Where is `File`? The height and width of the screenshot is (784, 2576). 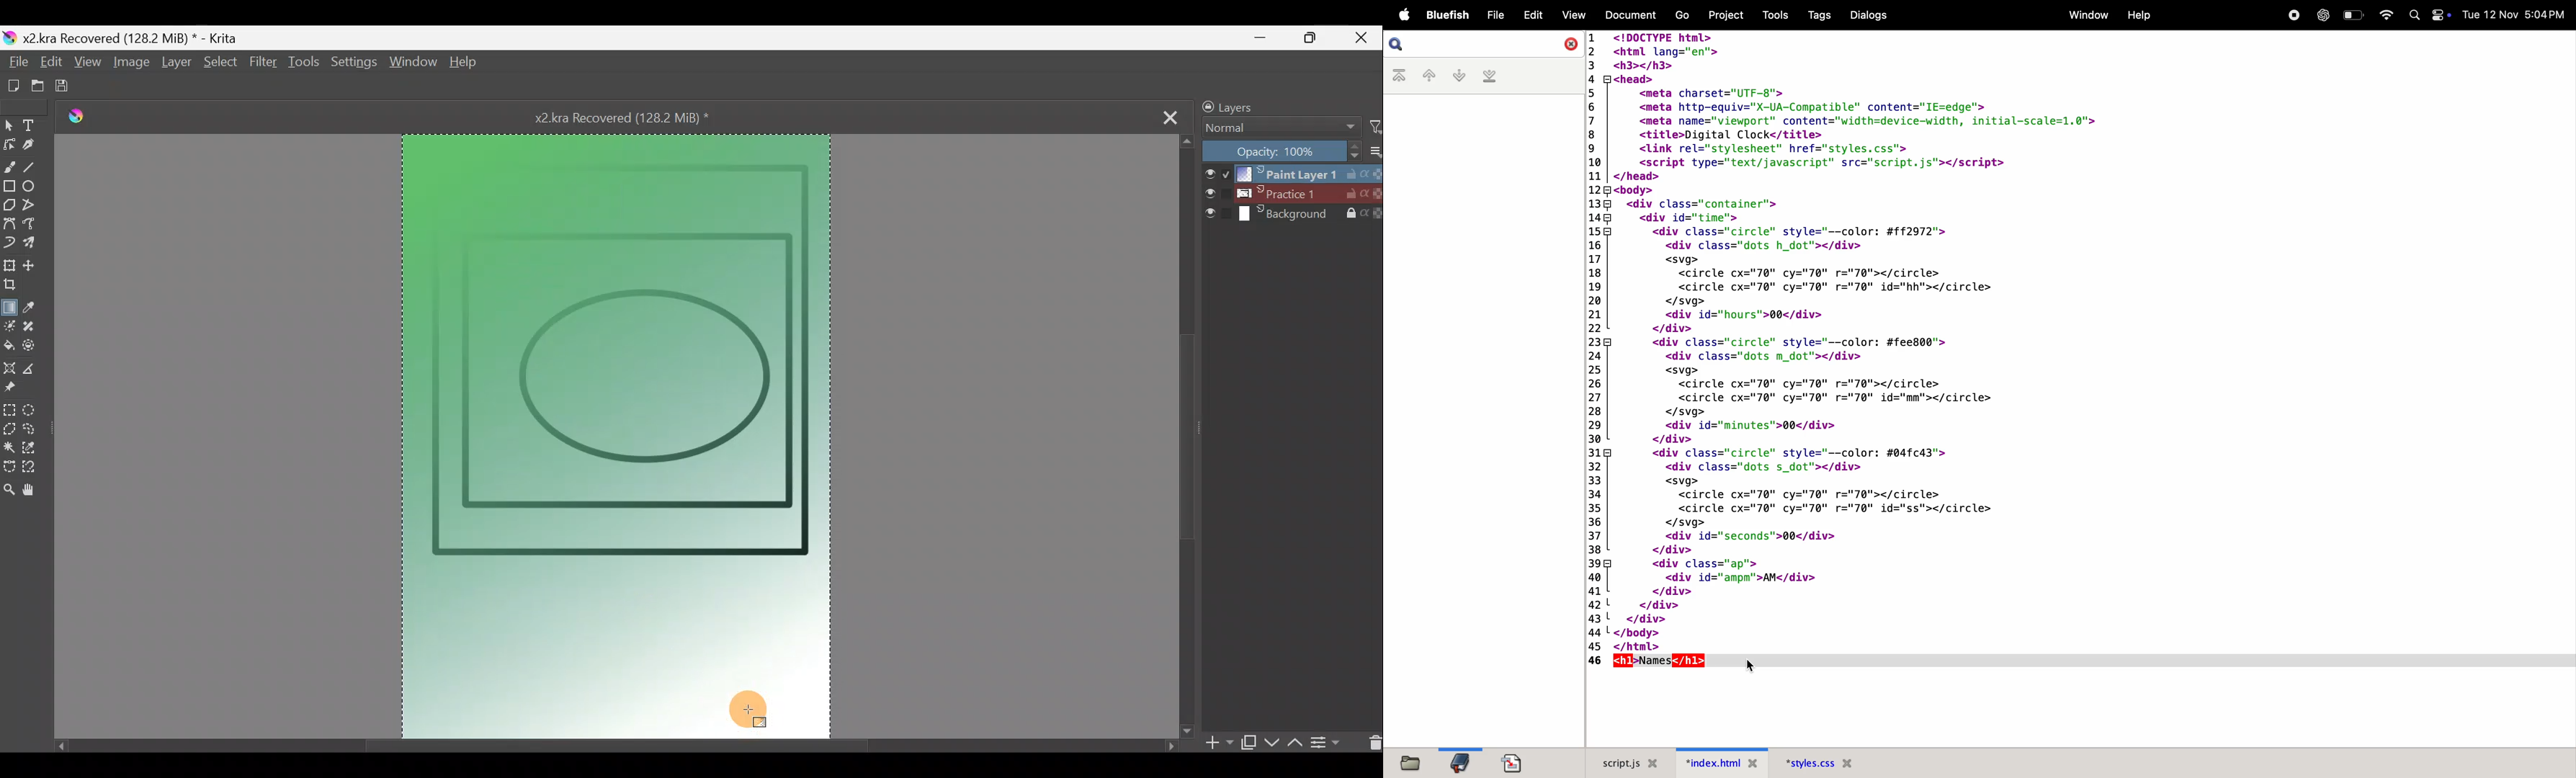 File is located at coordinates (17, 63).